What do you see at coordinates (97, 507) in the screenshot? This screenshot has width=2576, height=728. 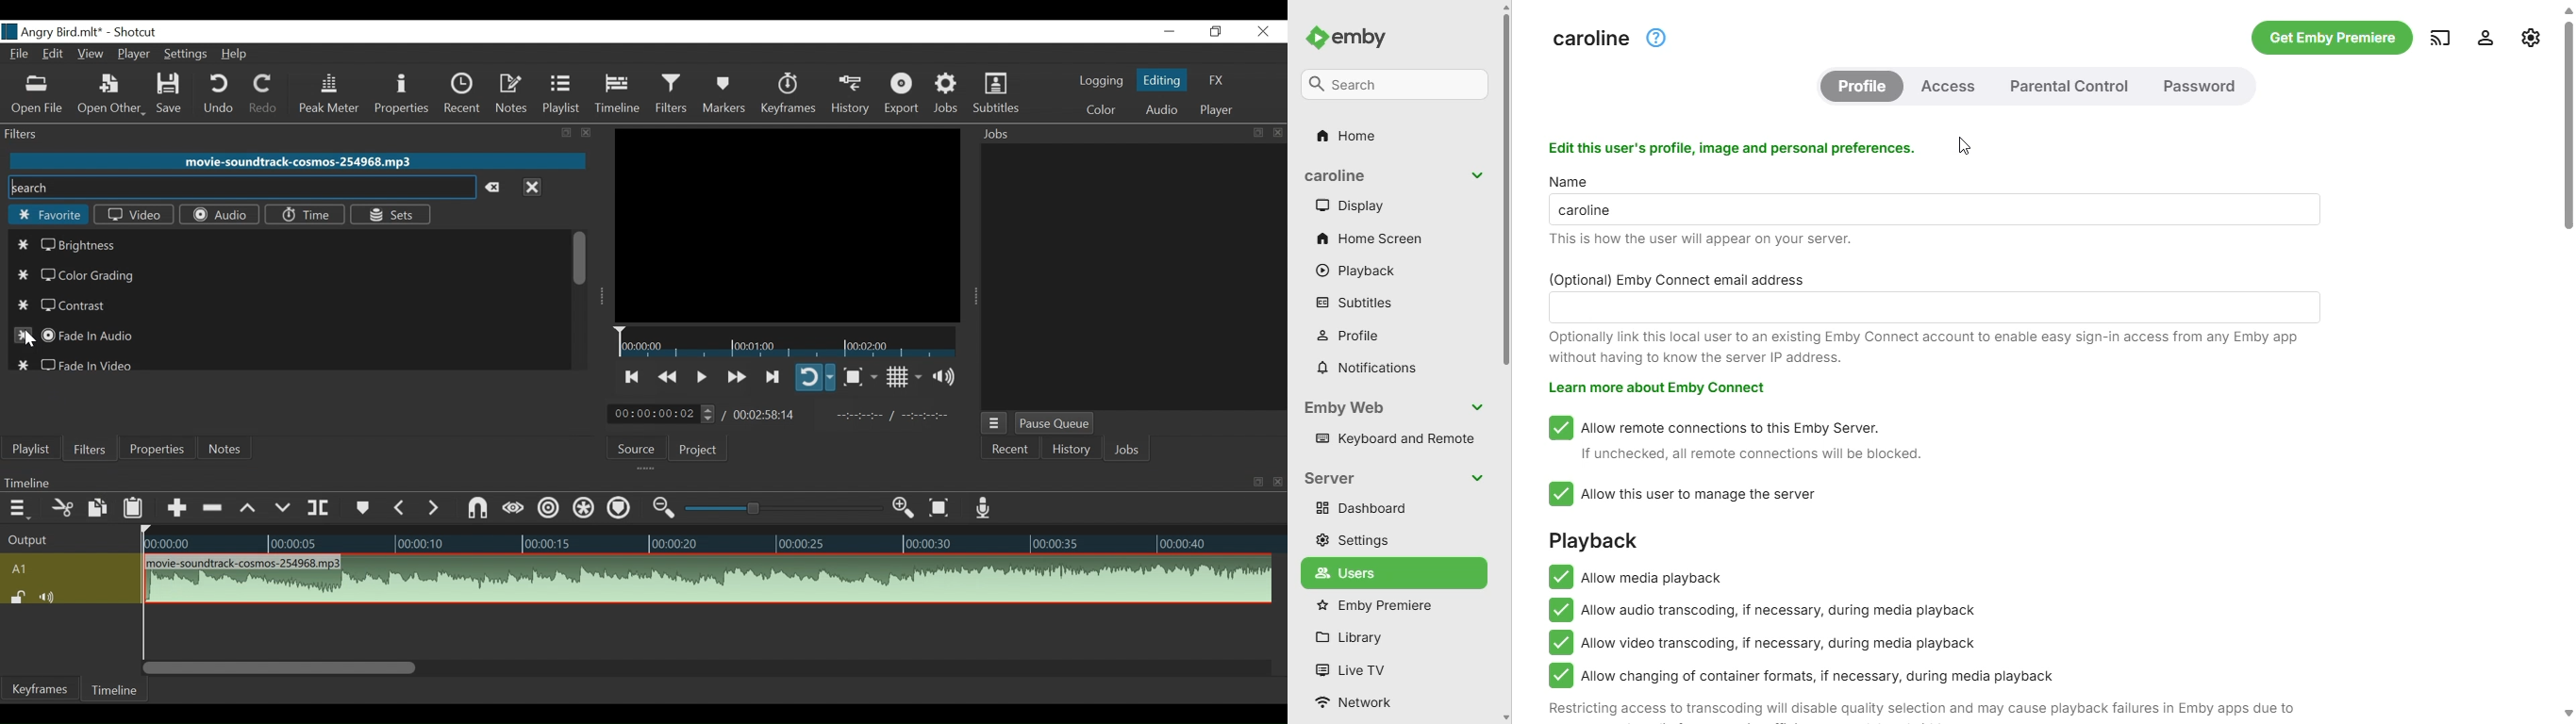 I see `Copy` at bounding box center [97, 507].